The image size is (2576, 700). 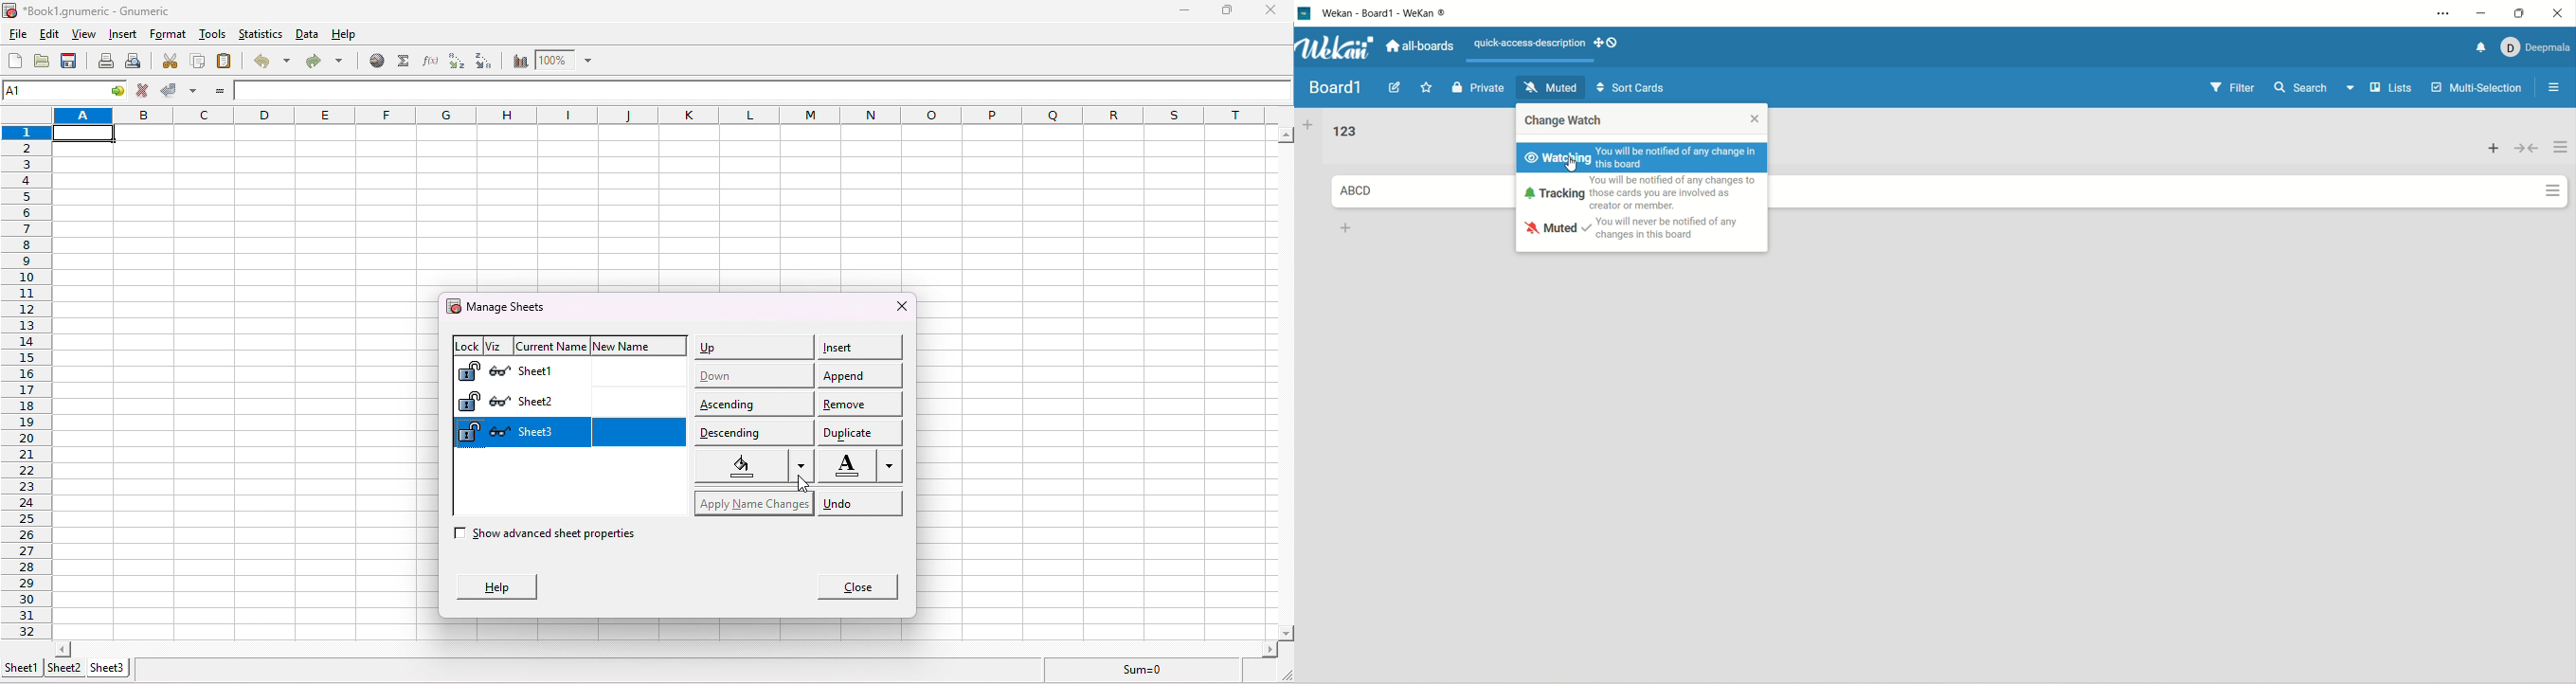 What do you see at coordinates (14, 61) in the screenshot?
I see `create a new workbook` at bounding box center [14, 61].